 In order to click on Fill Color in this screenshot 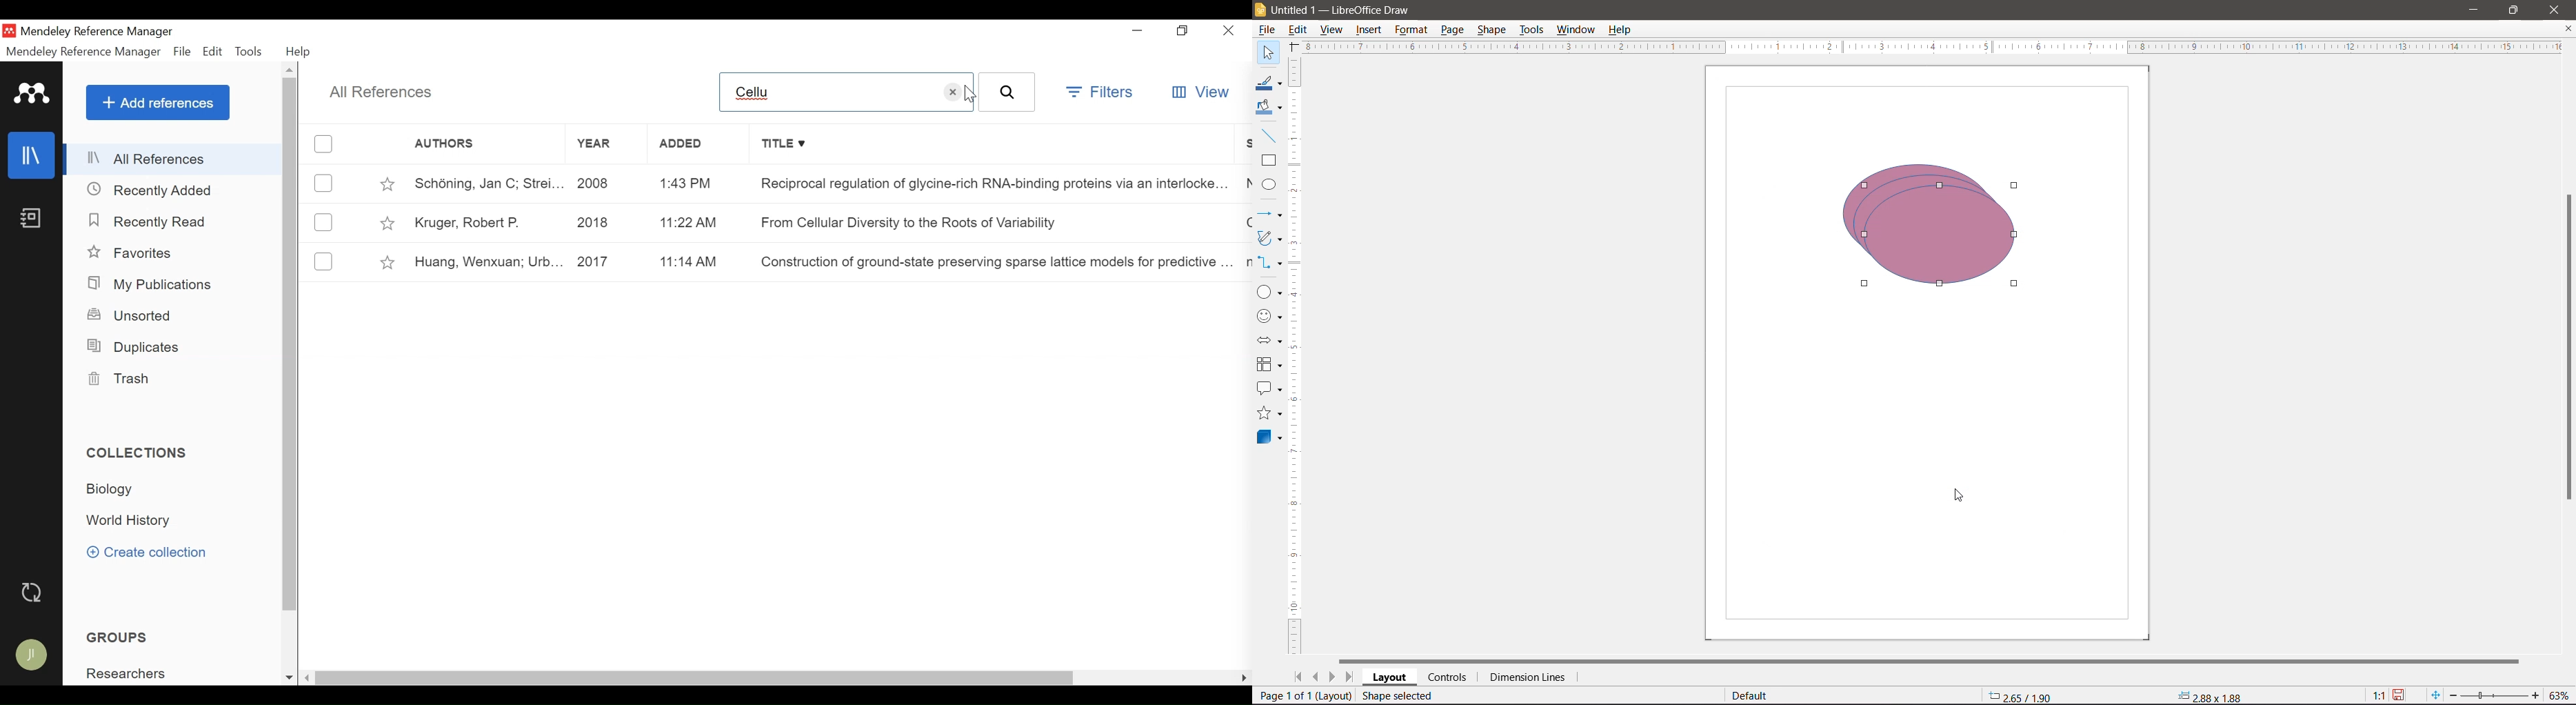, I will do `click(1269, 108)`.